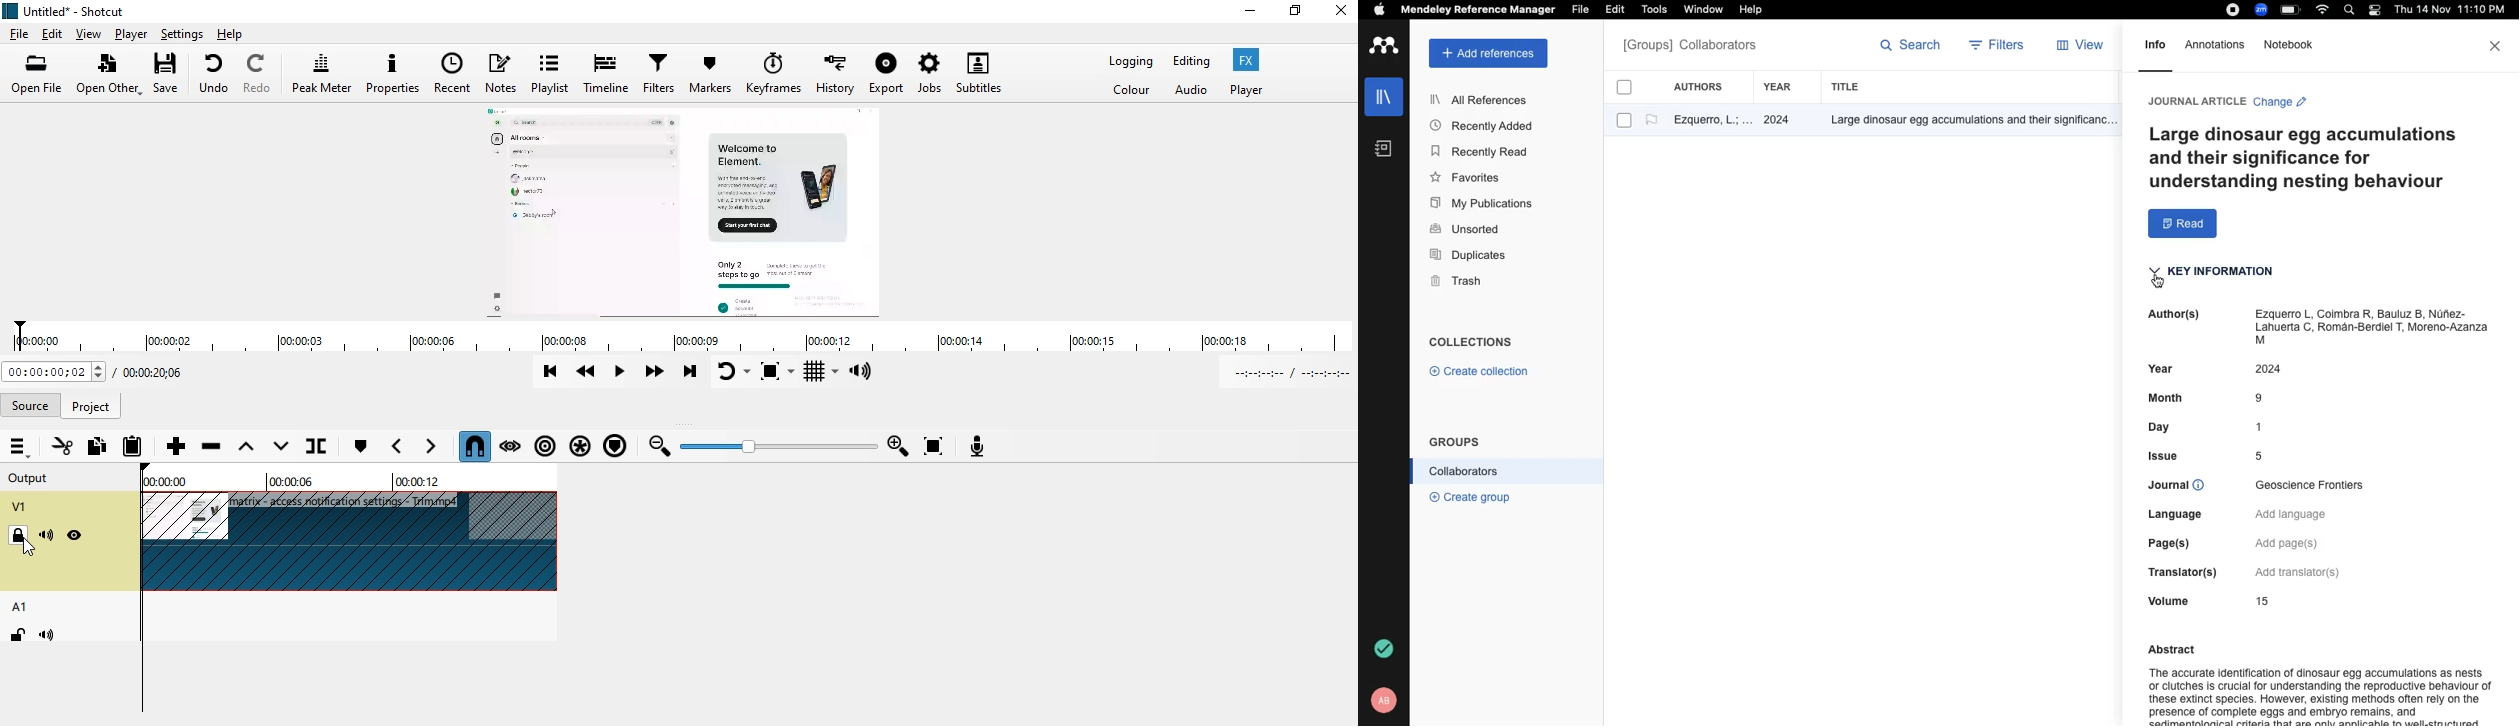 The height and width of the screenshot is (728, 2520). I want to click on notes, so click(505, 72).